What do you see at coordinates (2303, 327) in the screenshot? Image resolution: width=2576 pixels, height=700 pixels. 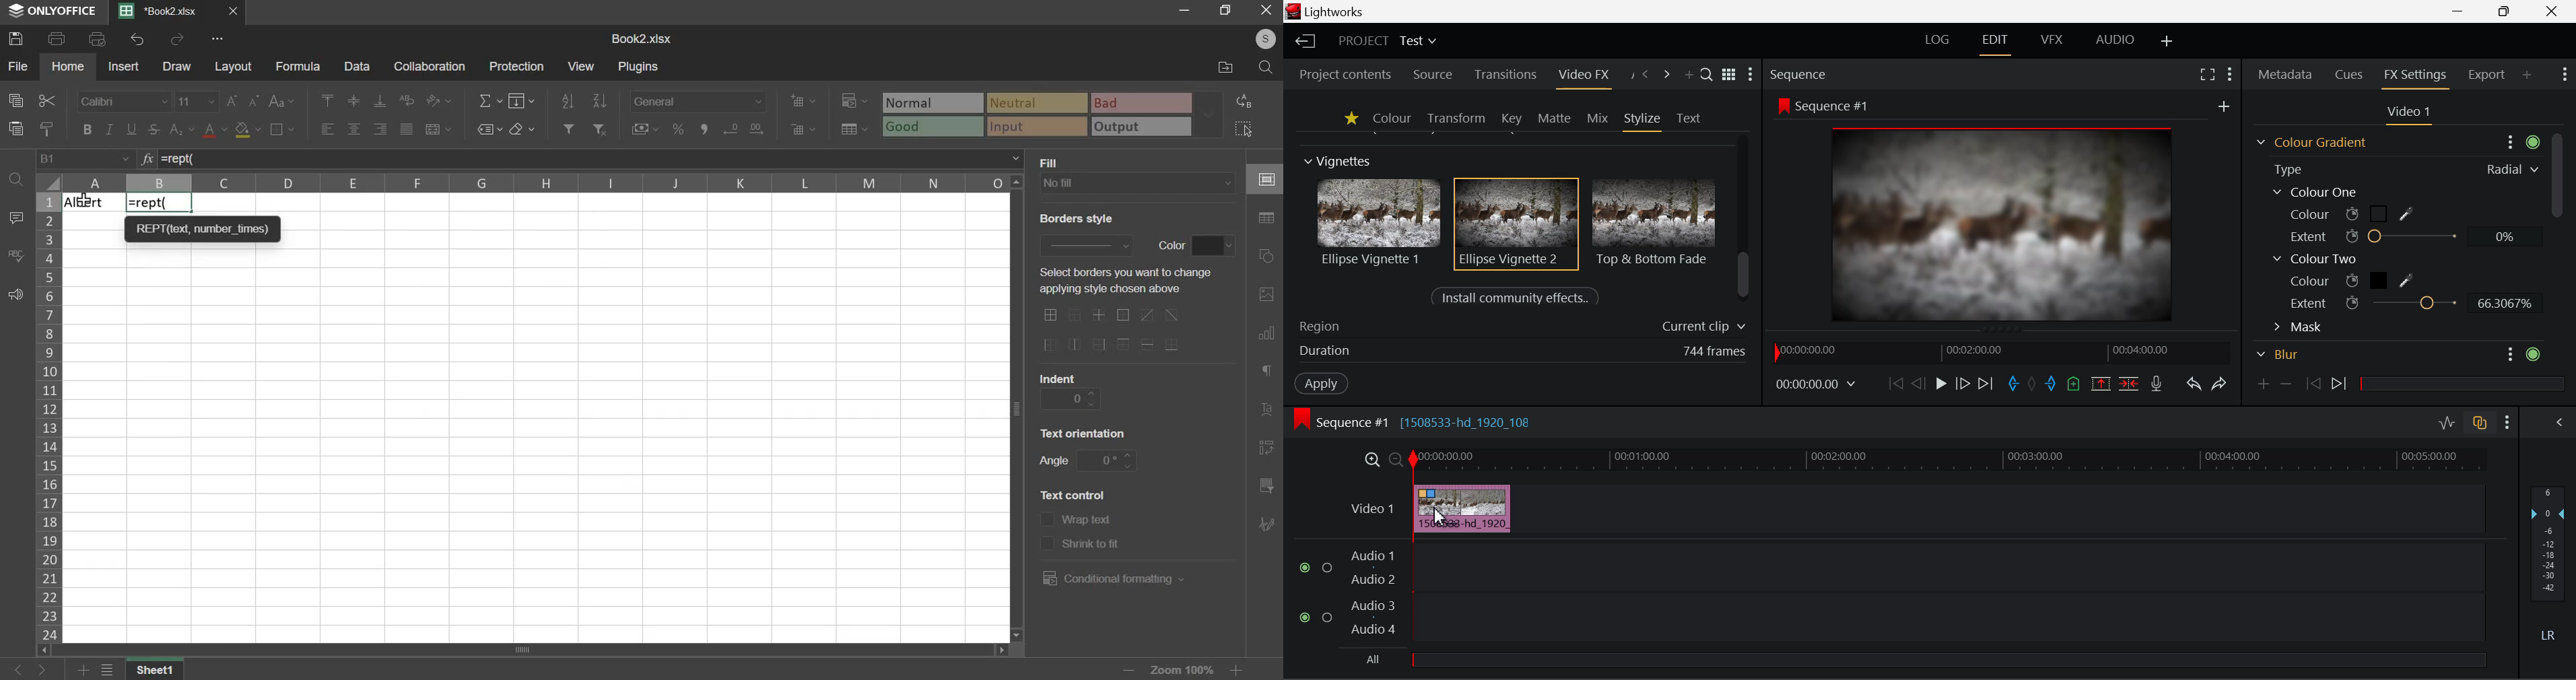 I see `> Mask` at bounding box center [2303, 327].